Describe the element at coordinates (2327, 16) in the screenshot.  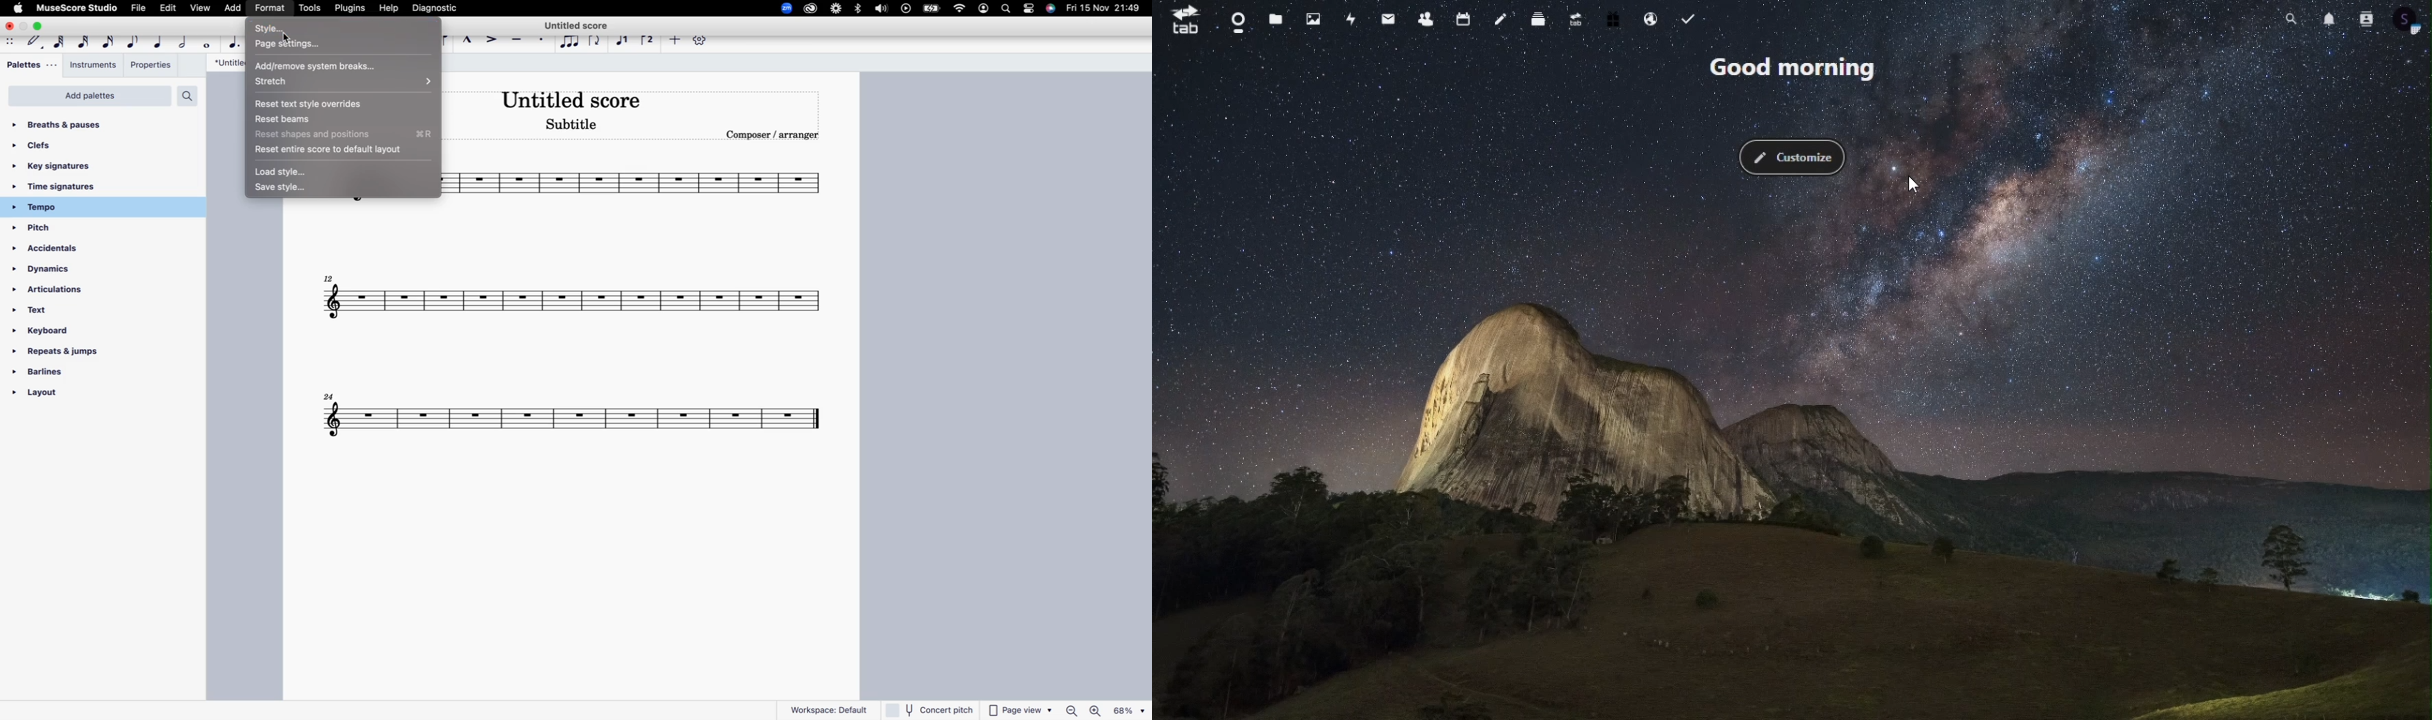
I see `notification` at that location.